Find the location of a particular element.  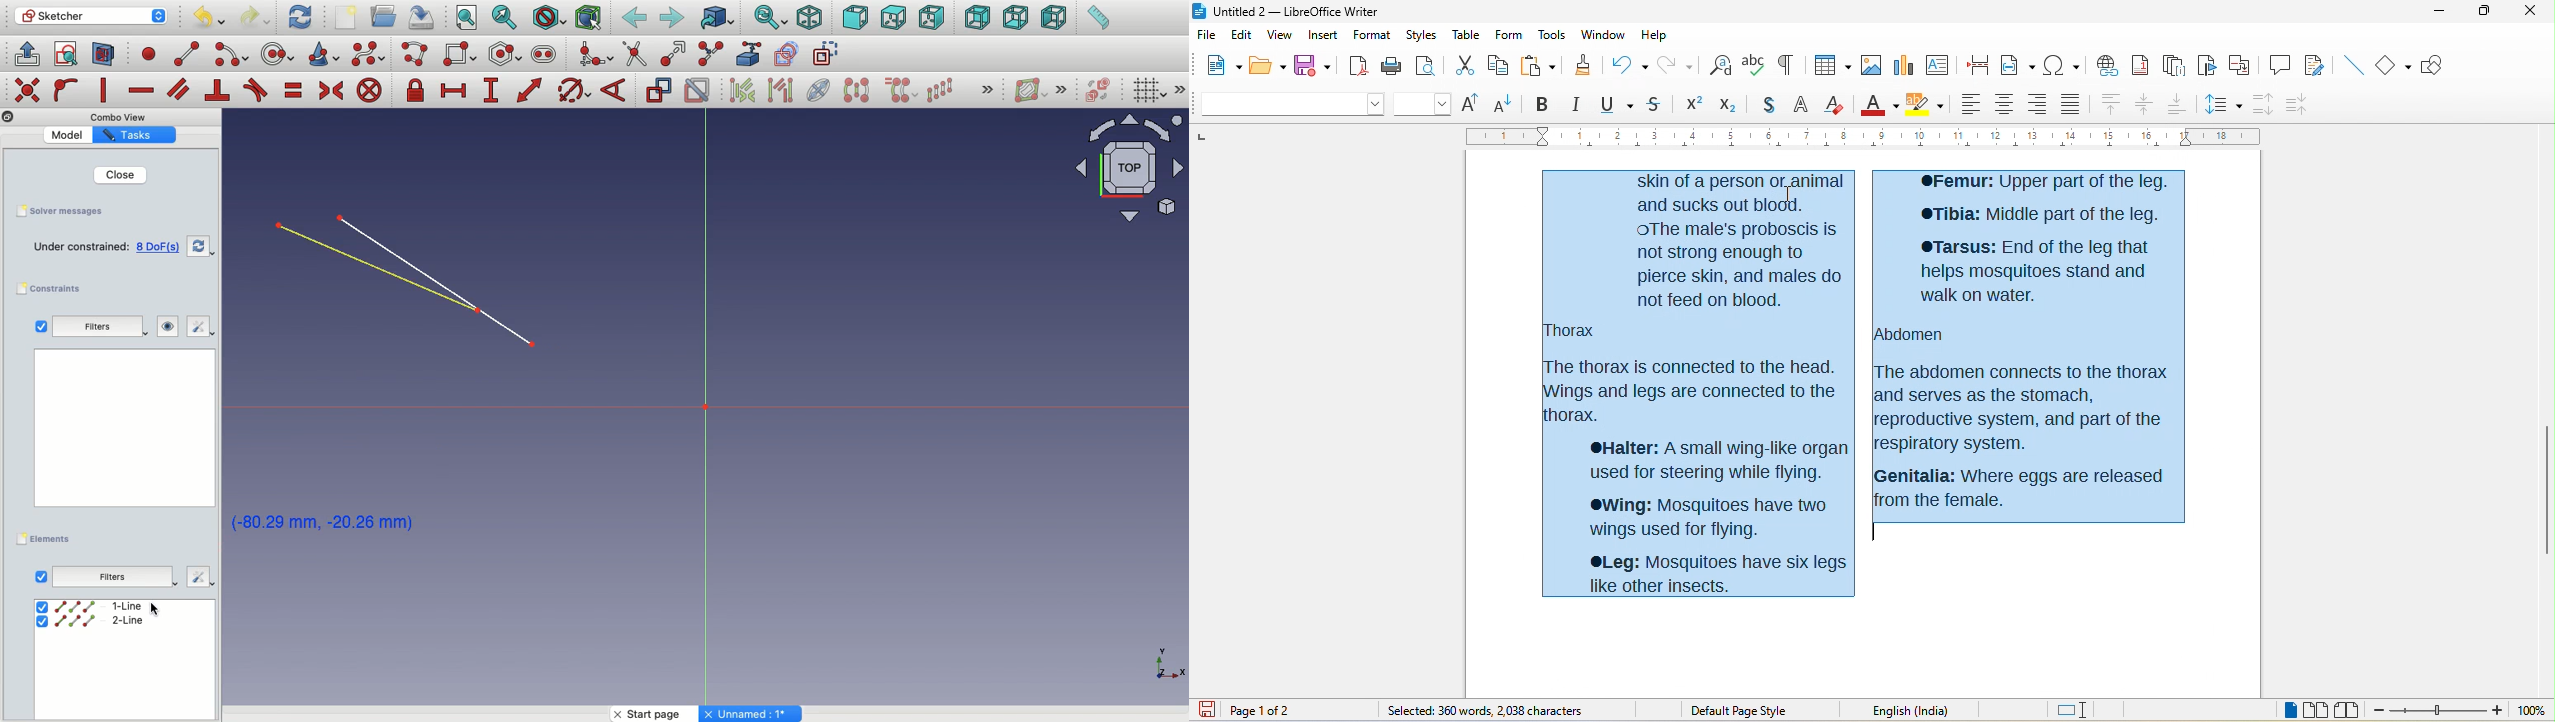

special character is located at coordinates (2064, 65).